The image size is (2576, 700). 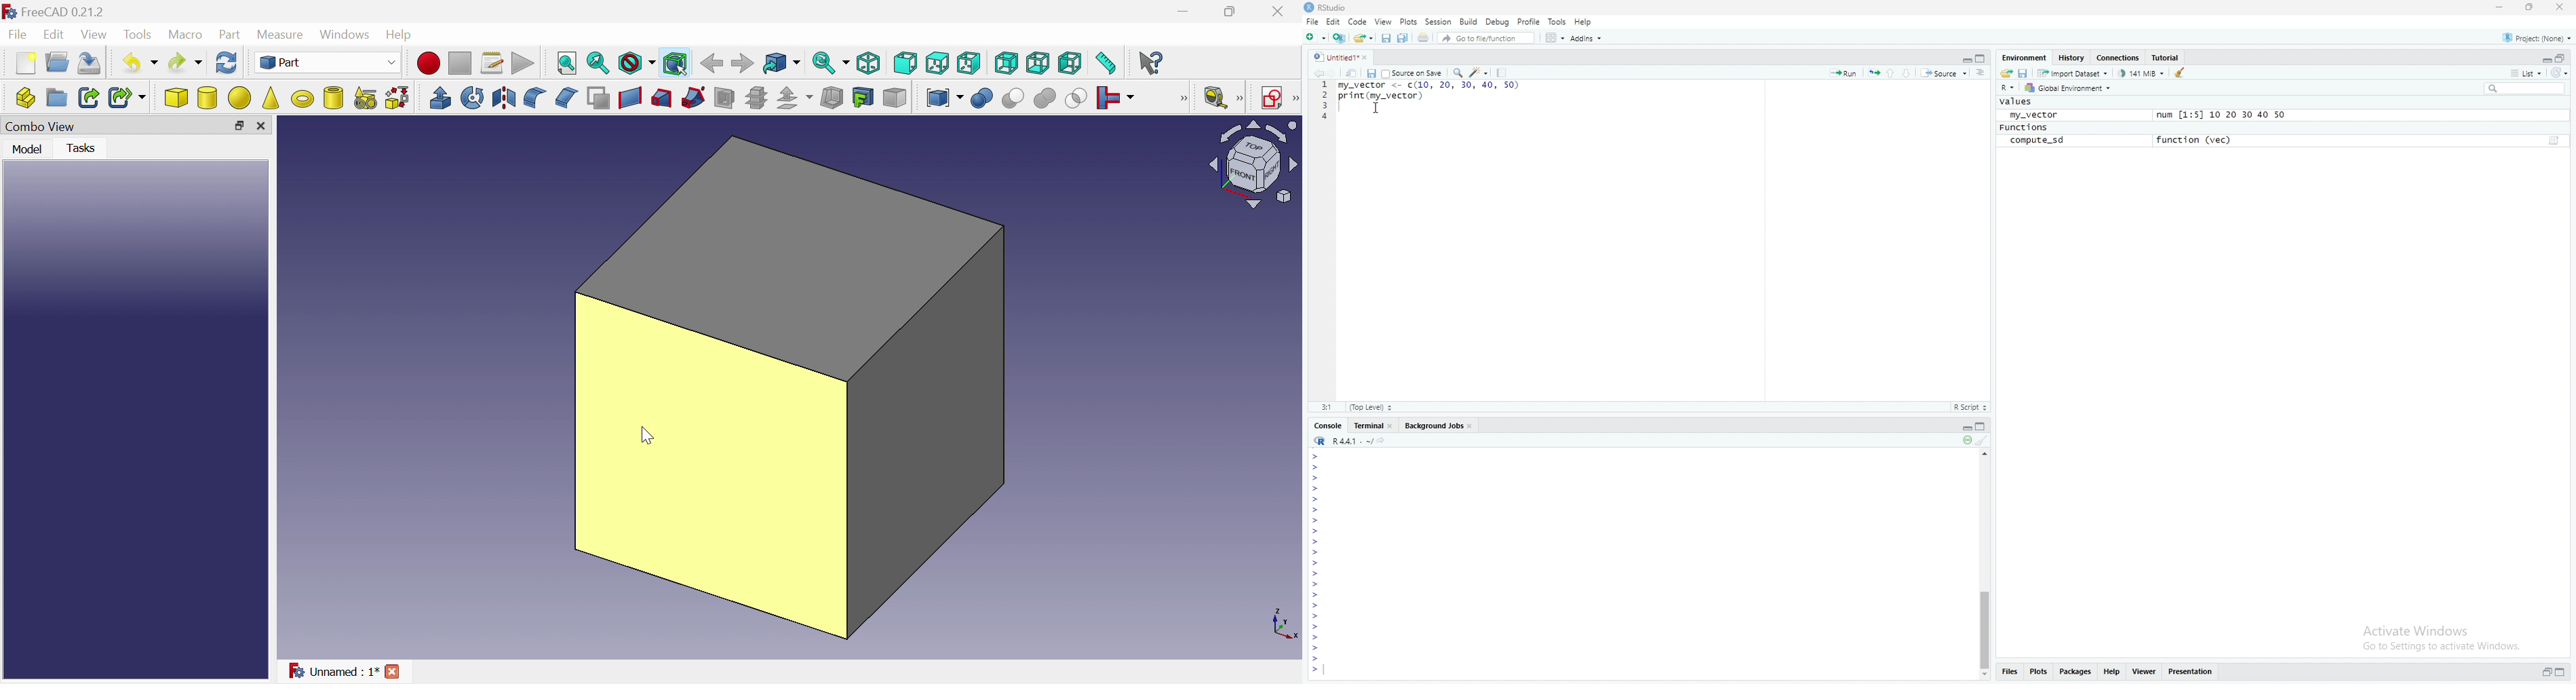 What do you see at coordinates (1354, 72) in the screenshot?
I see `Show in new window` at bounding box center [1354, 72].